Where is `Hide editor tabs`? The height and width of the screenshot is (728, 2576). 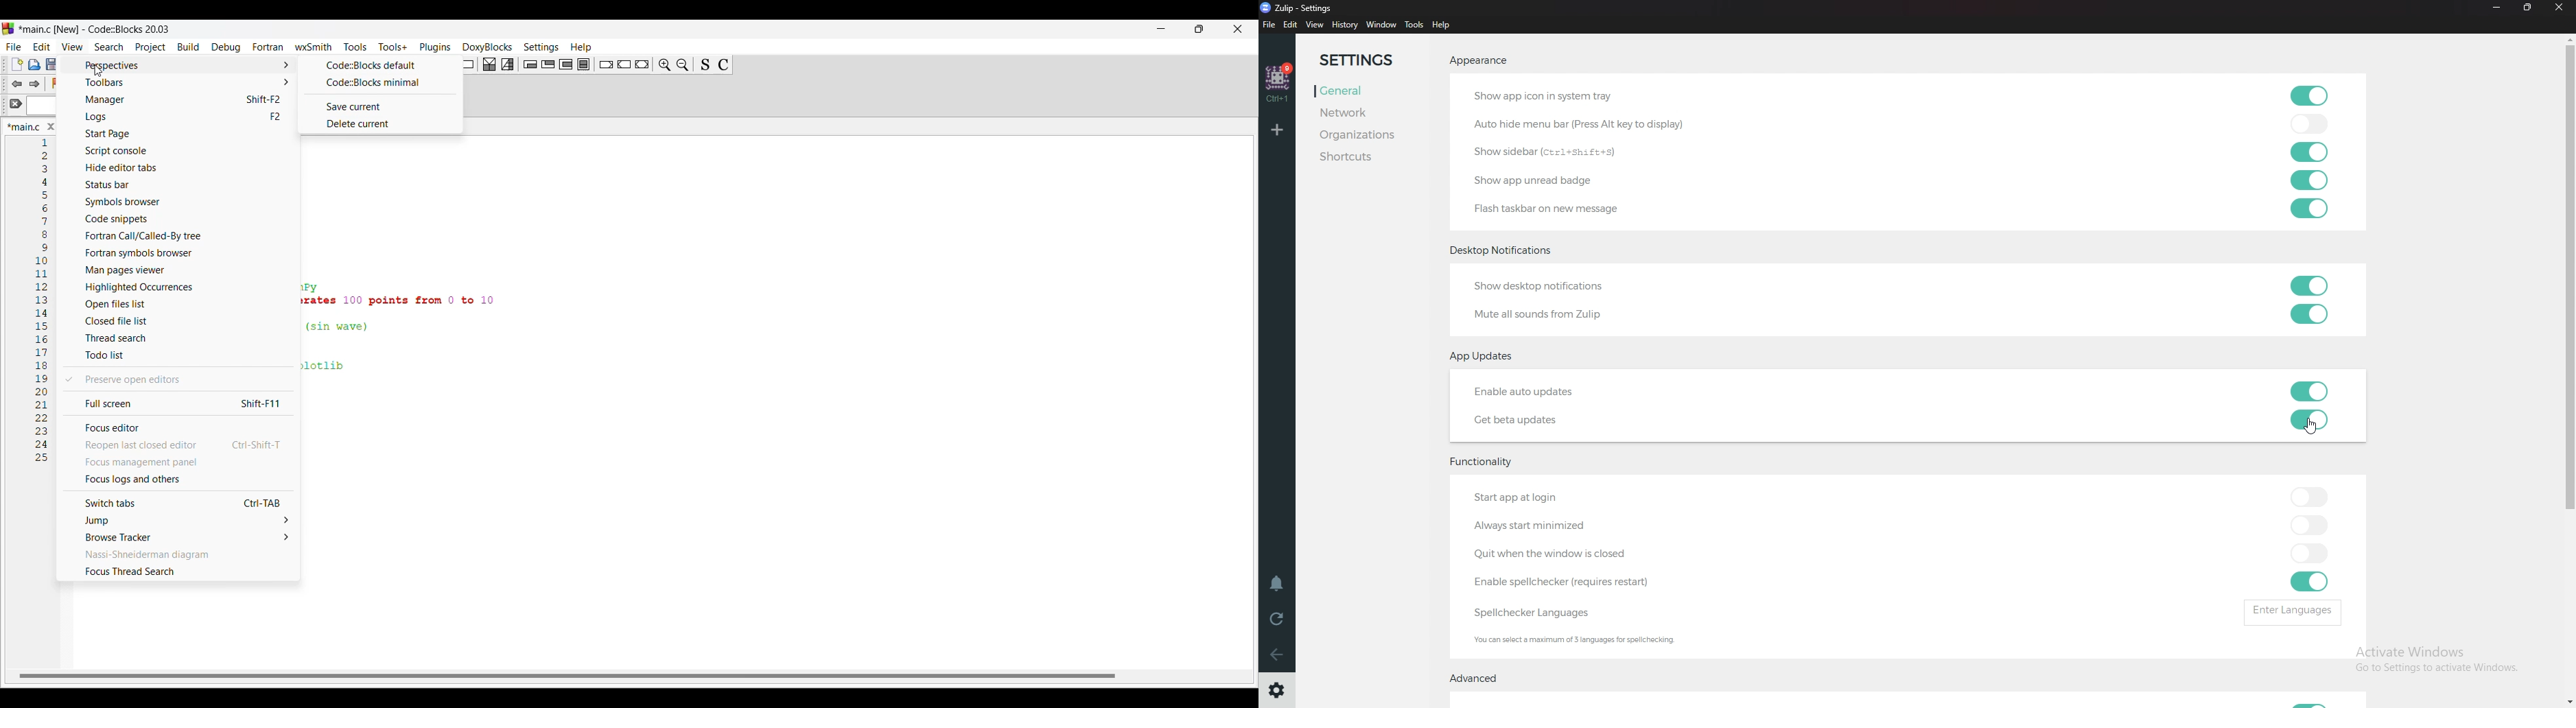 Hide editor tabs is located at coordinates (182, 168).